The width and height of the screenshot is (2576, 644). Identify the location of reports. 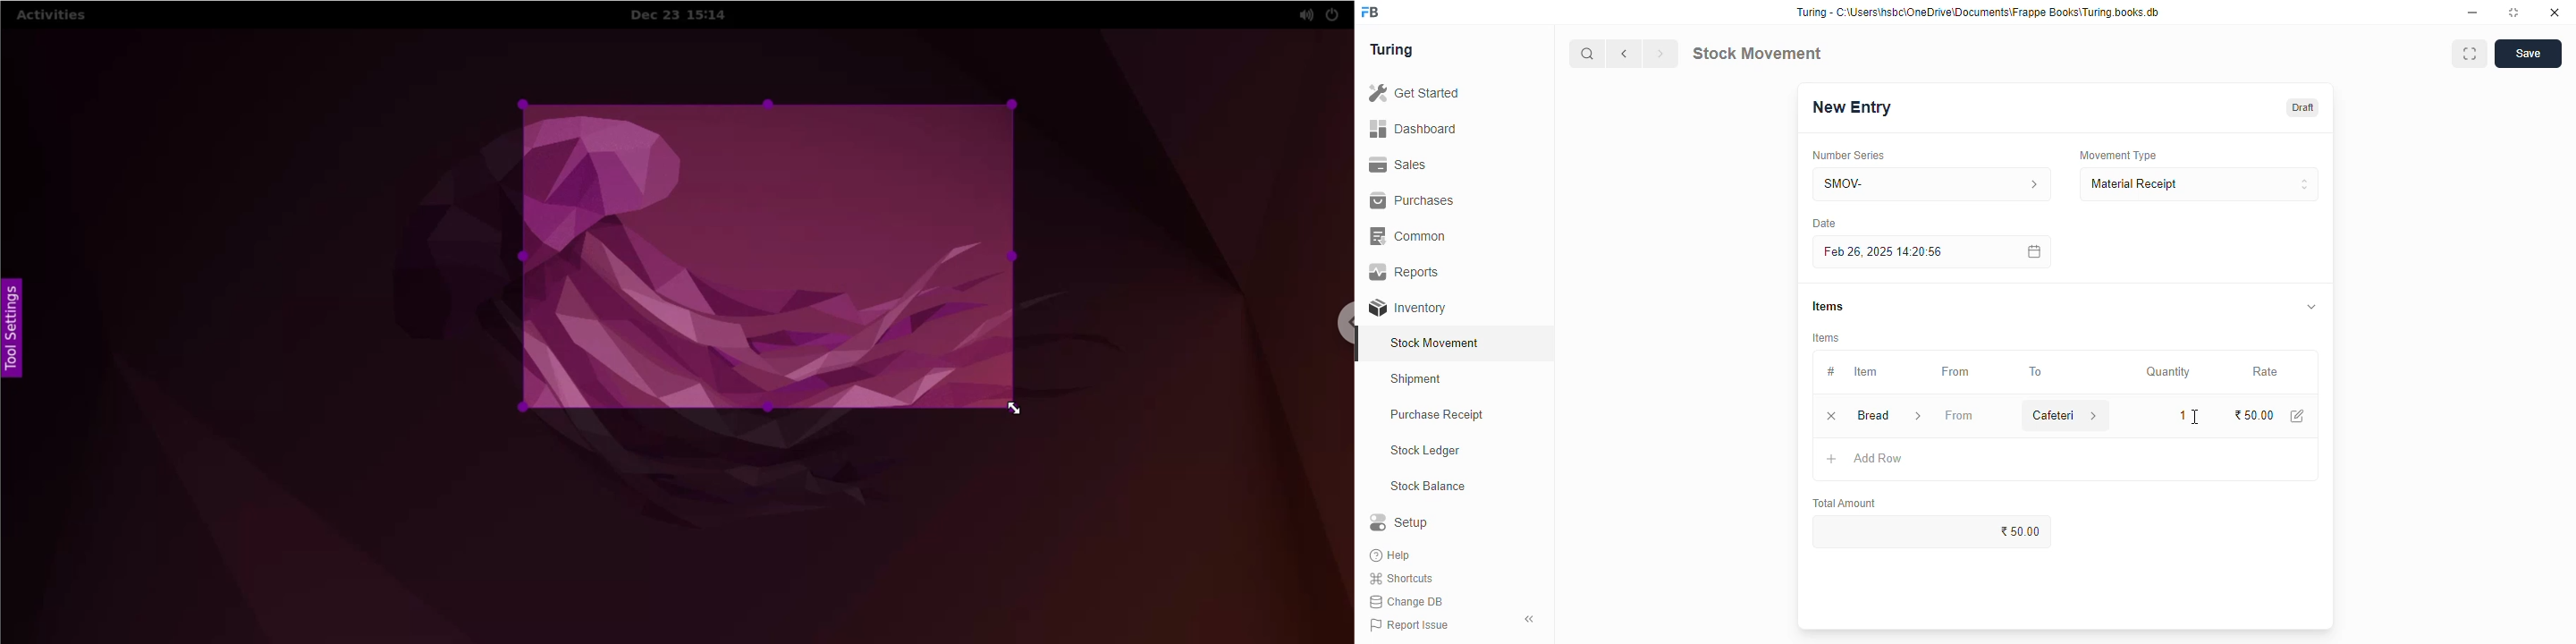
(1406, 271).